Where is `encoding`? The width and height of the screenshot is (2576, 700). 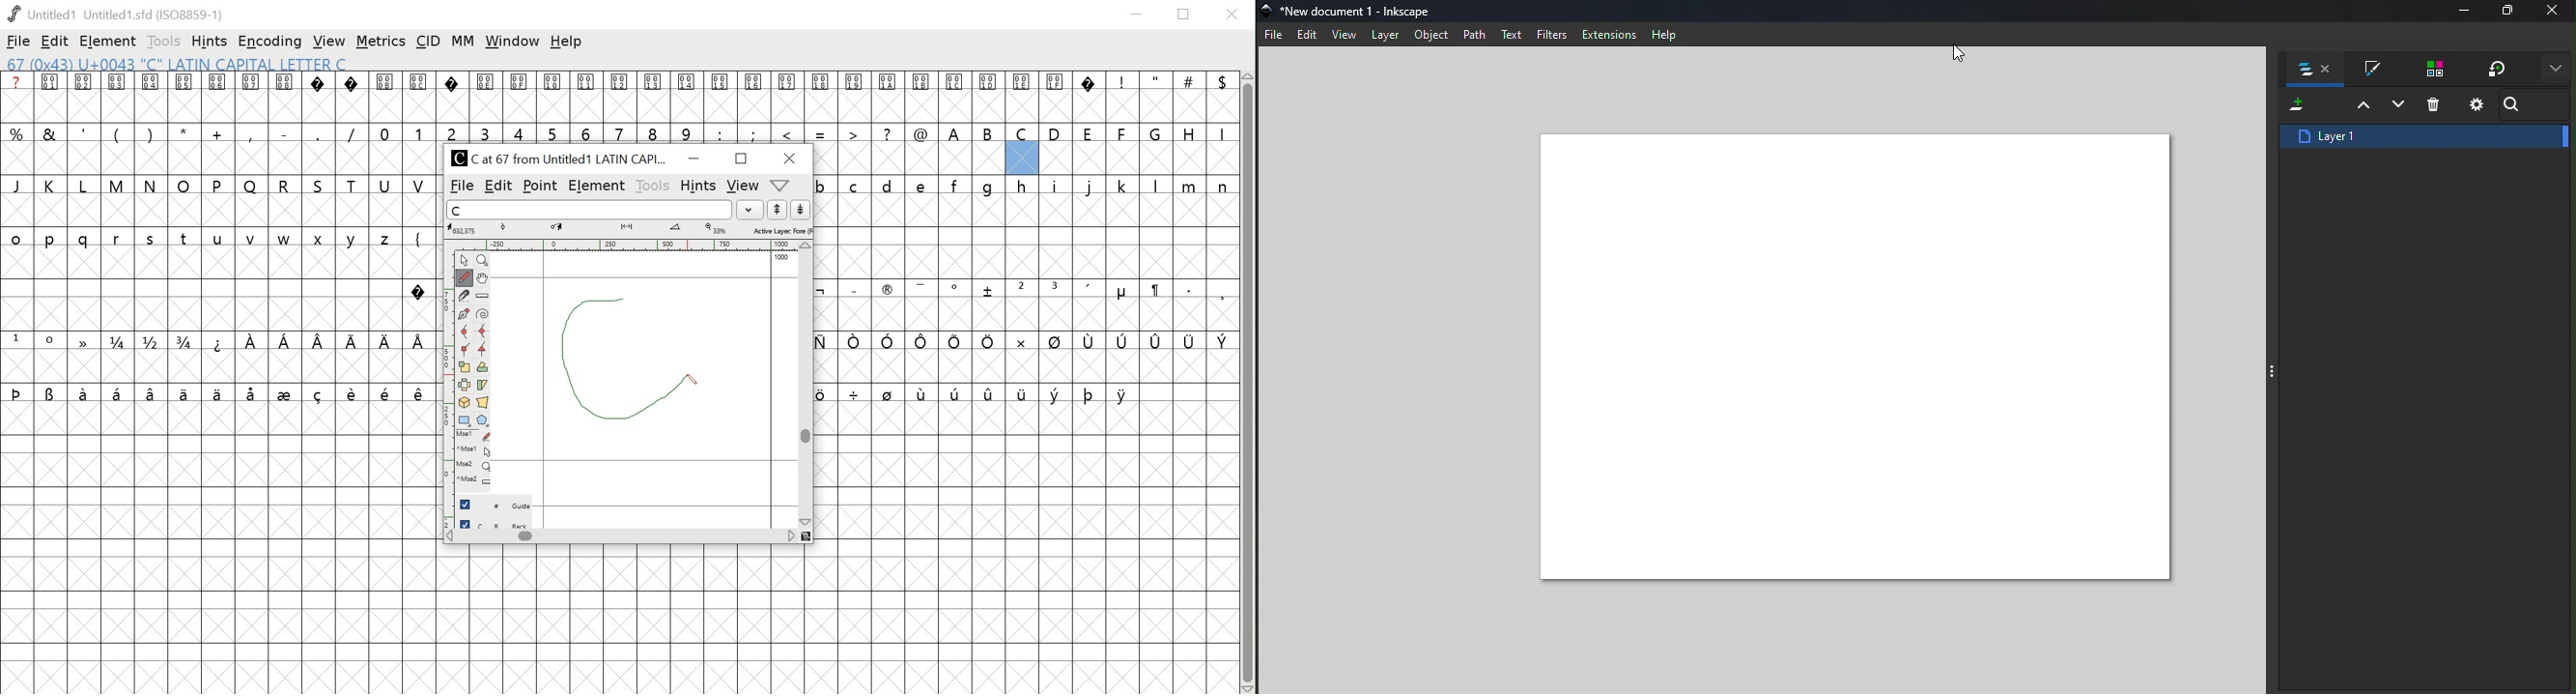
encoding is located at coordinates (269, 42).